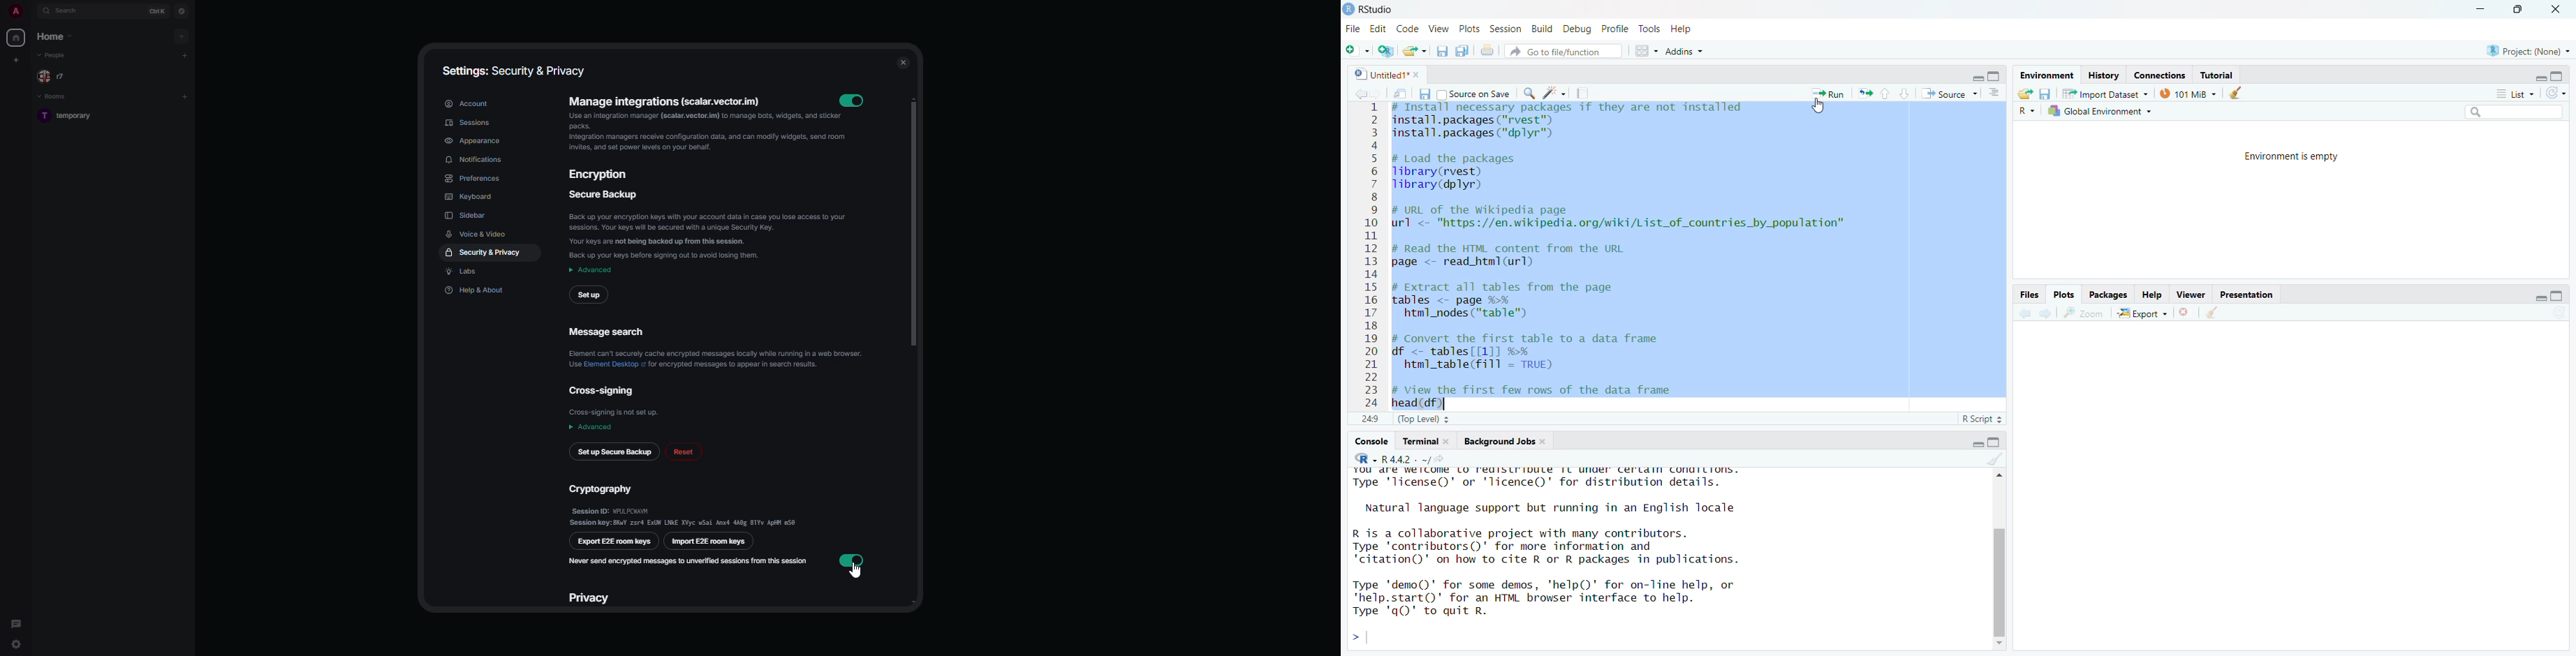 This screenshot has height=672, width=2576. I want to click on scroll up, so click(1998, 475).